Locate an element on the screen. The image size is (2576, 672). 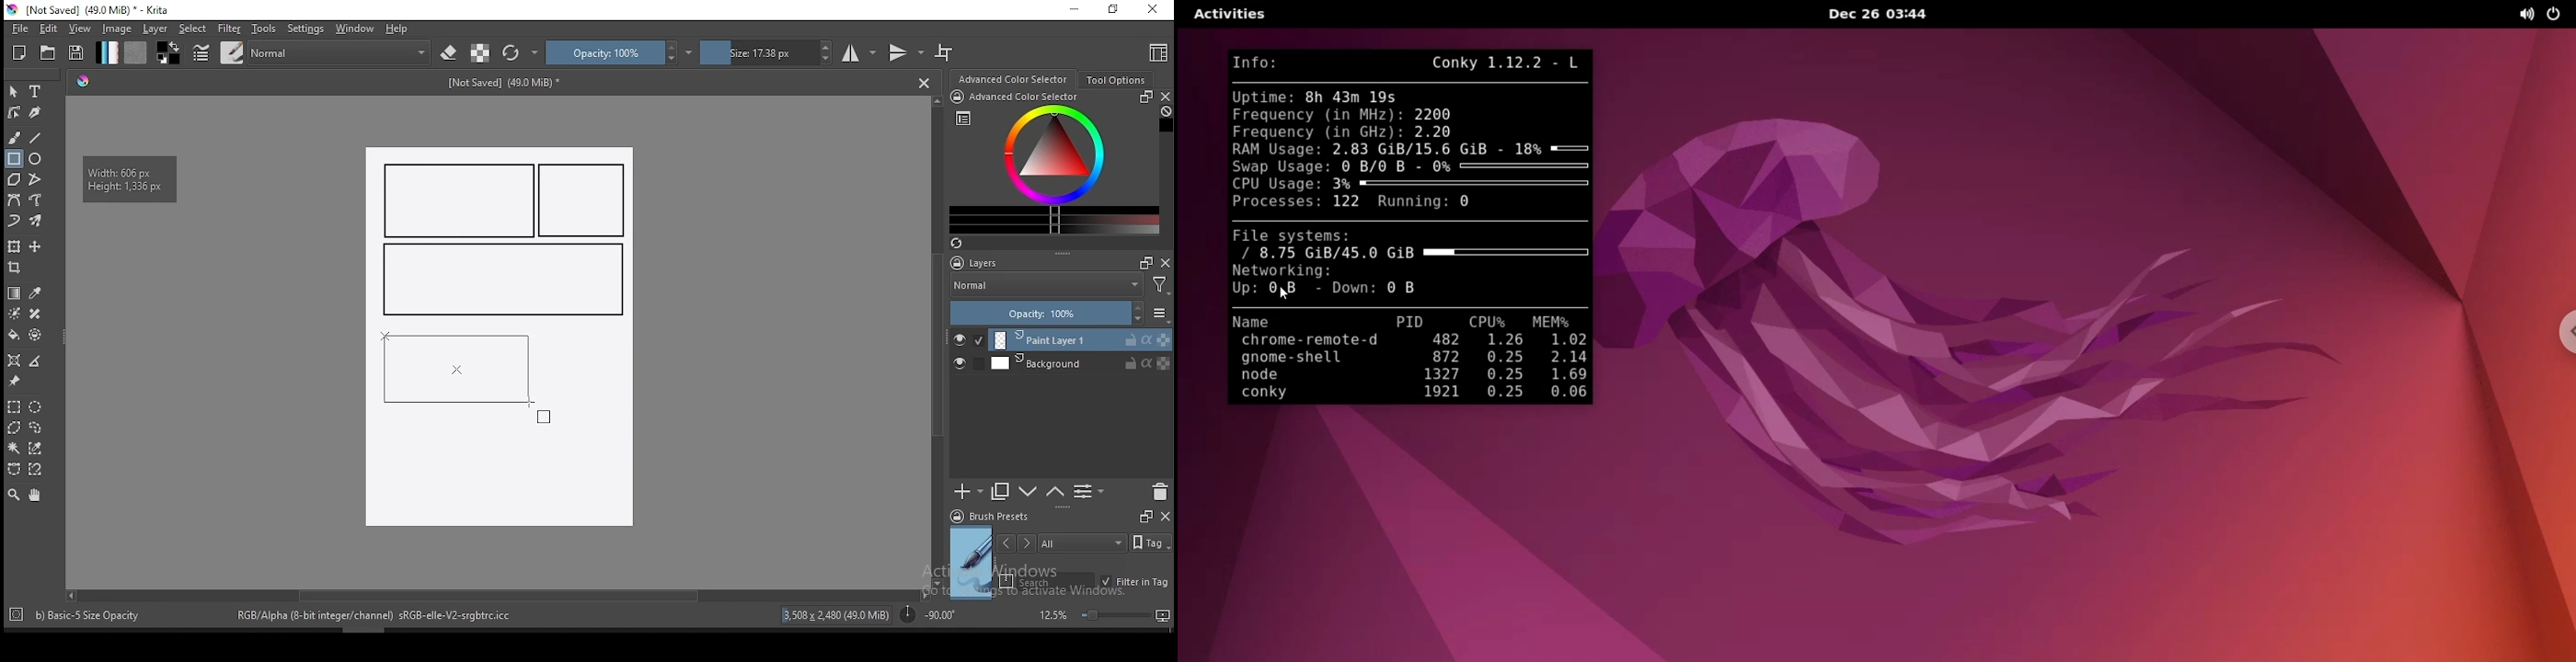
scroll bar is located at coordinates (938, 340).